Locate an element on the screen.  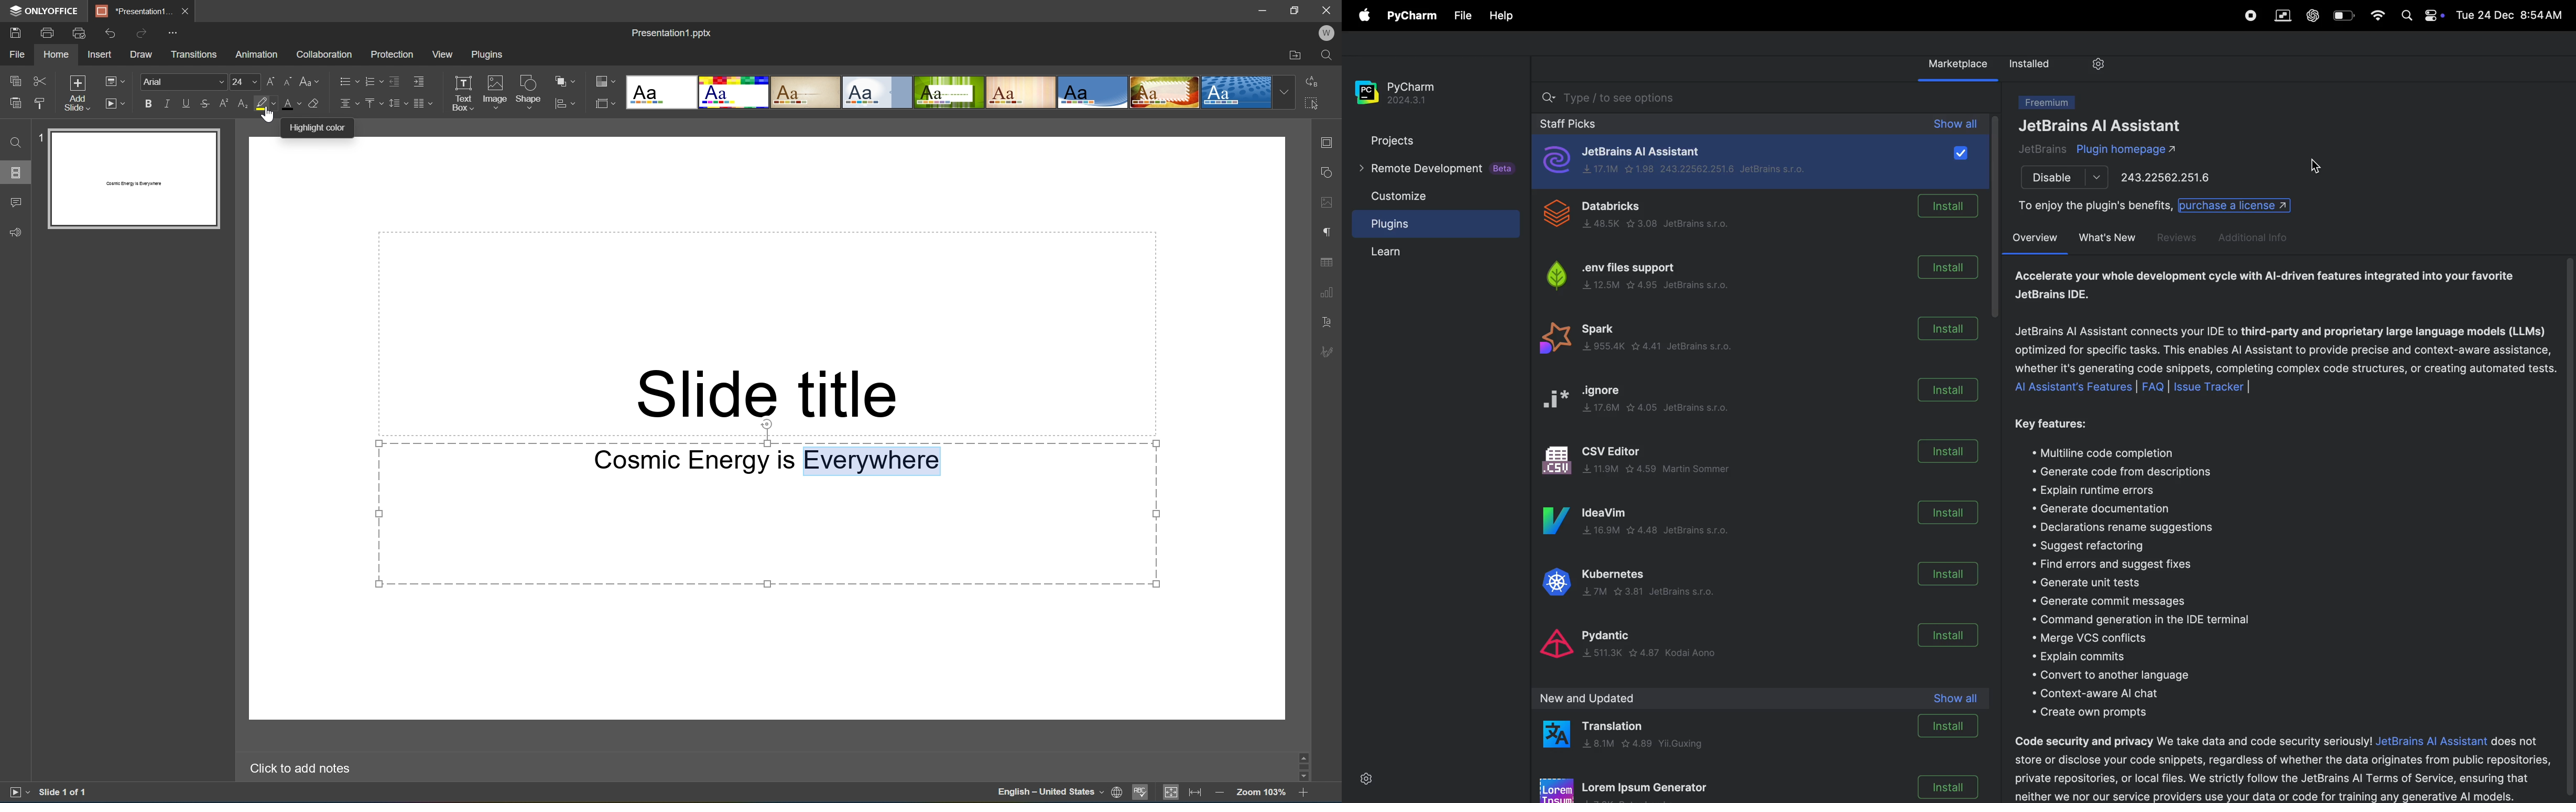
searchbar is located at coordinates (1768, 100).